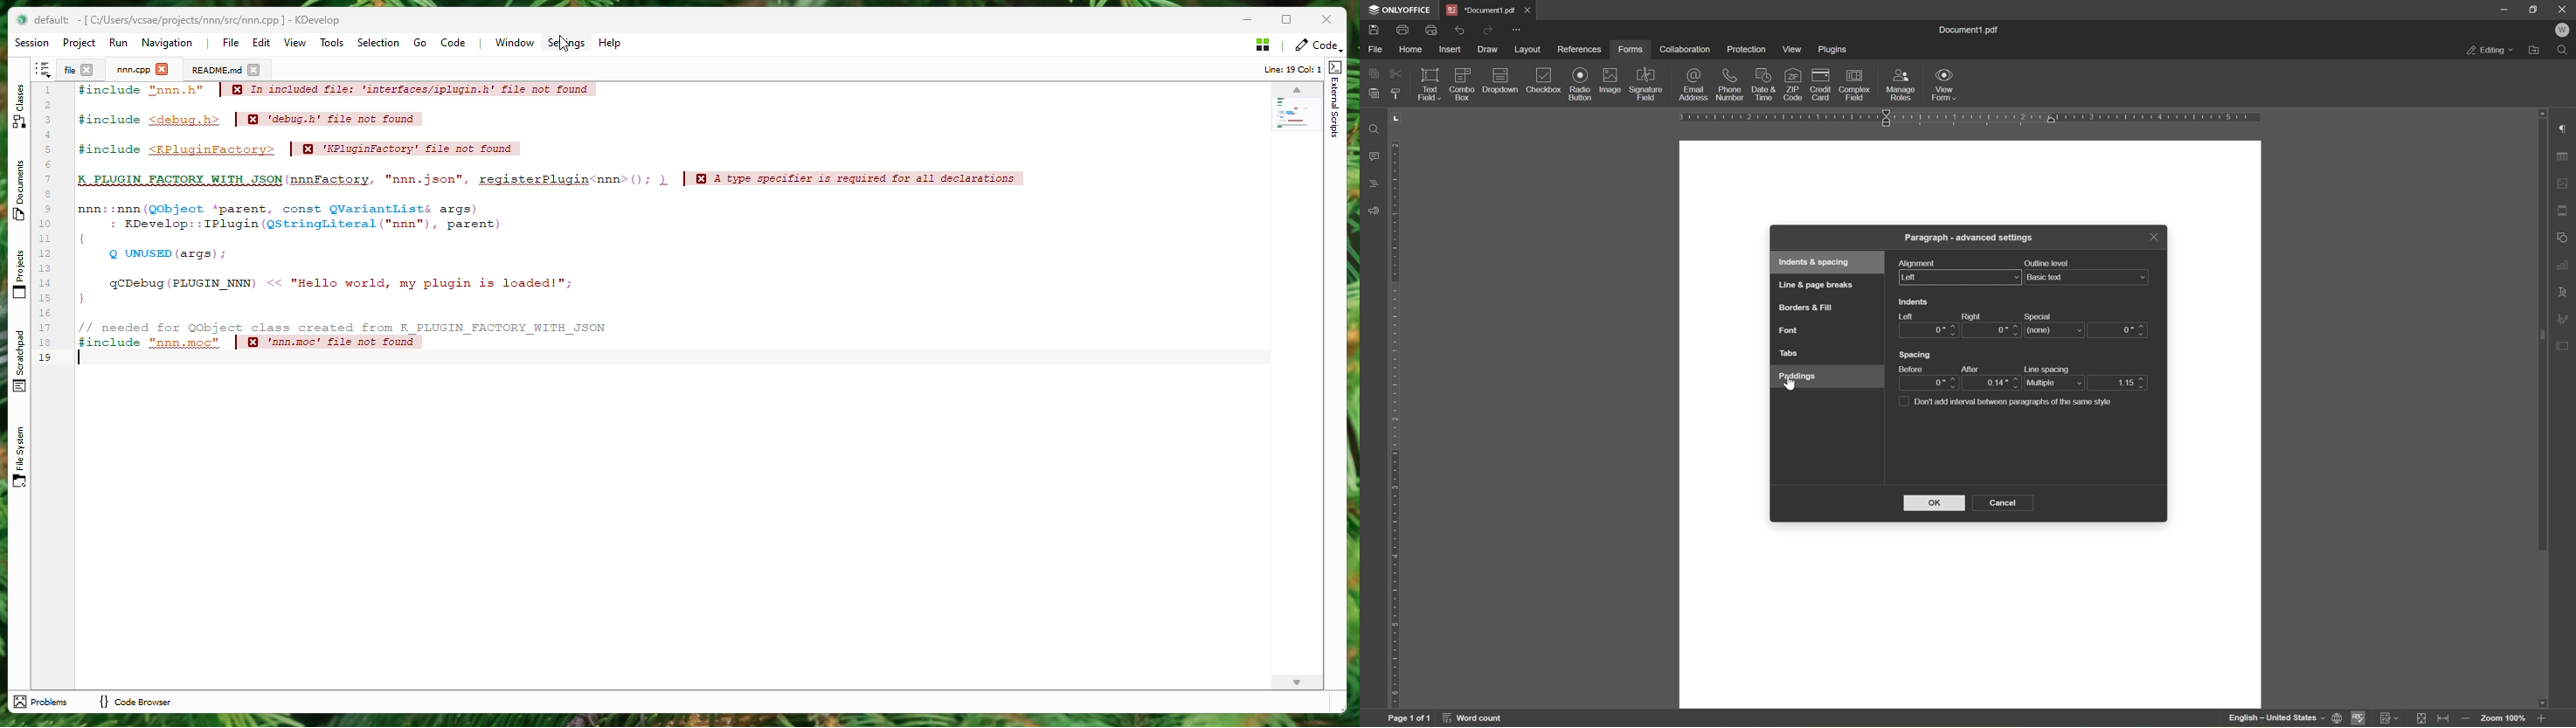 Image resolution: width=2576 pixels, height=728 pixels. What do you see at coordinates (1763, 83) in the screenshot?
I see `date & time` at bounding box center [1763, 83].